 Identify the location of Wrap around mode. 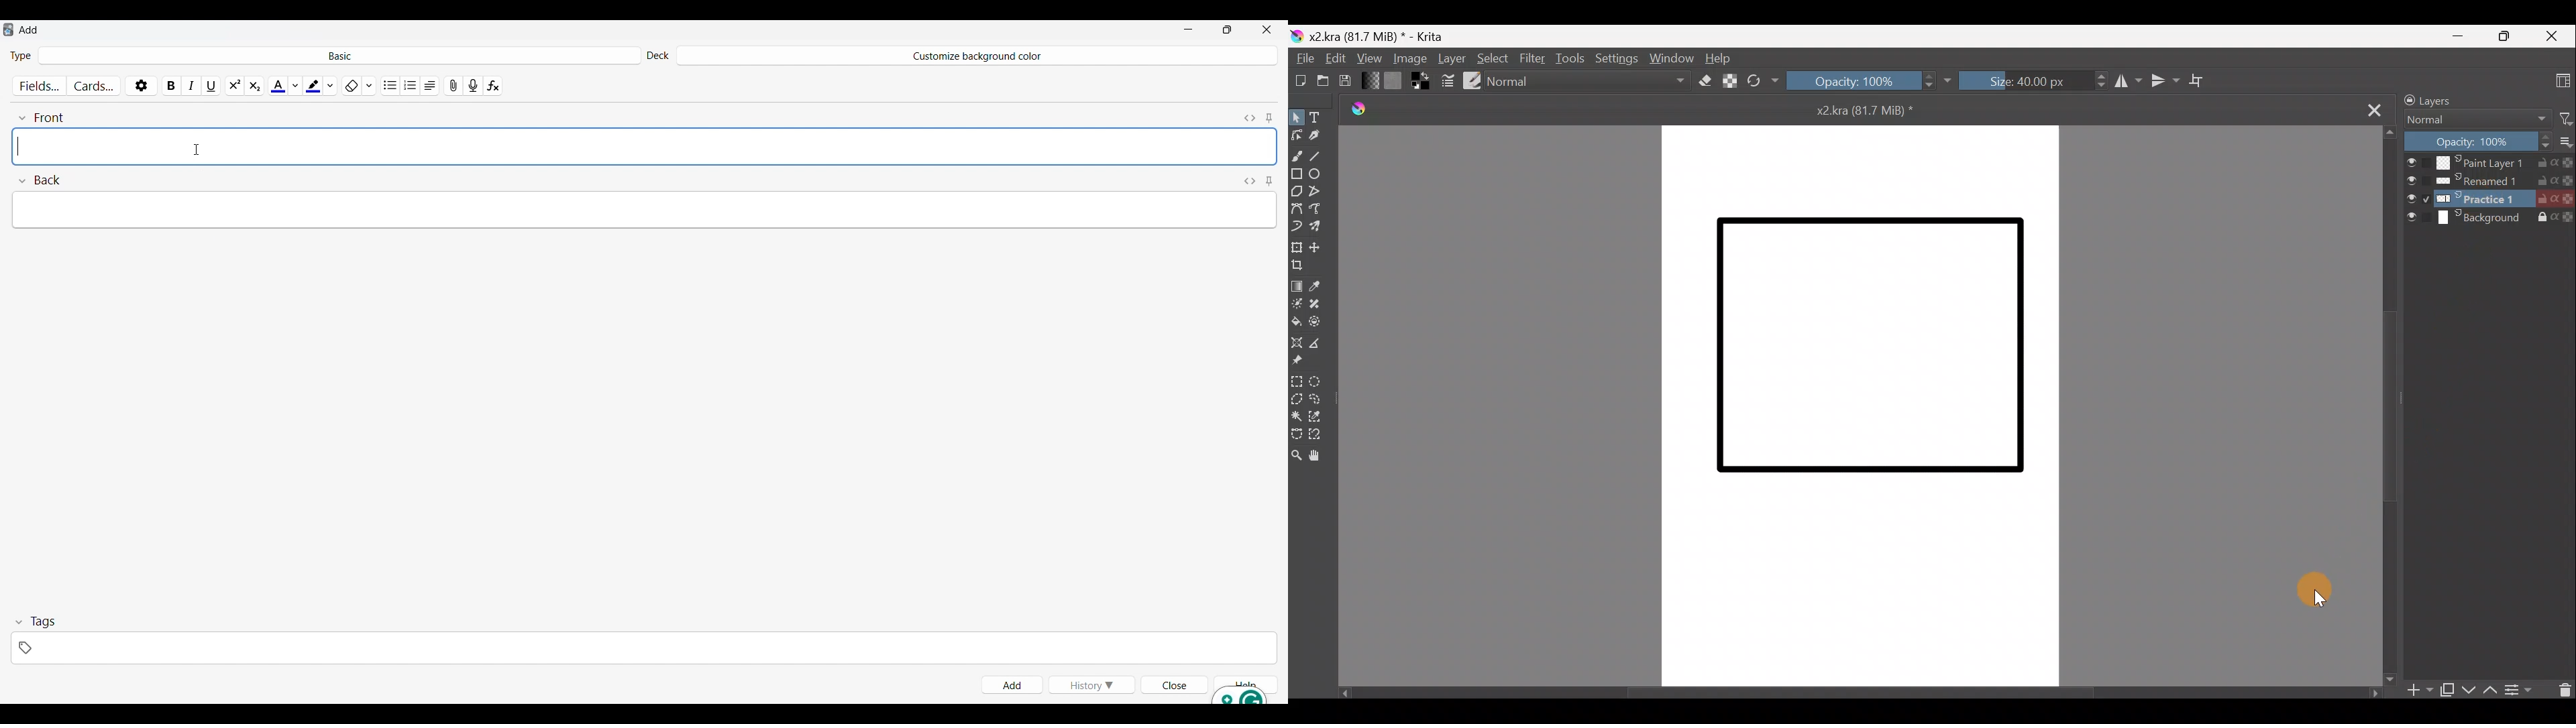
(2201, 80).